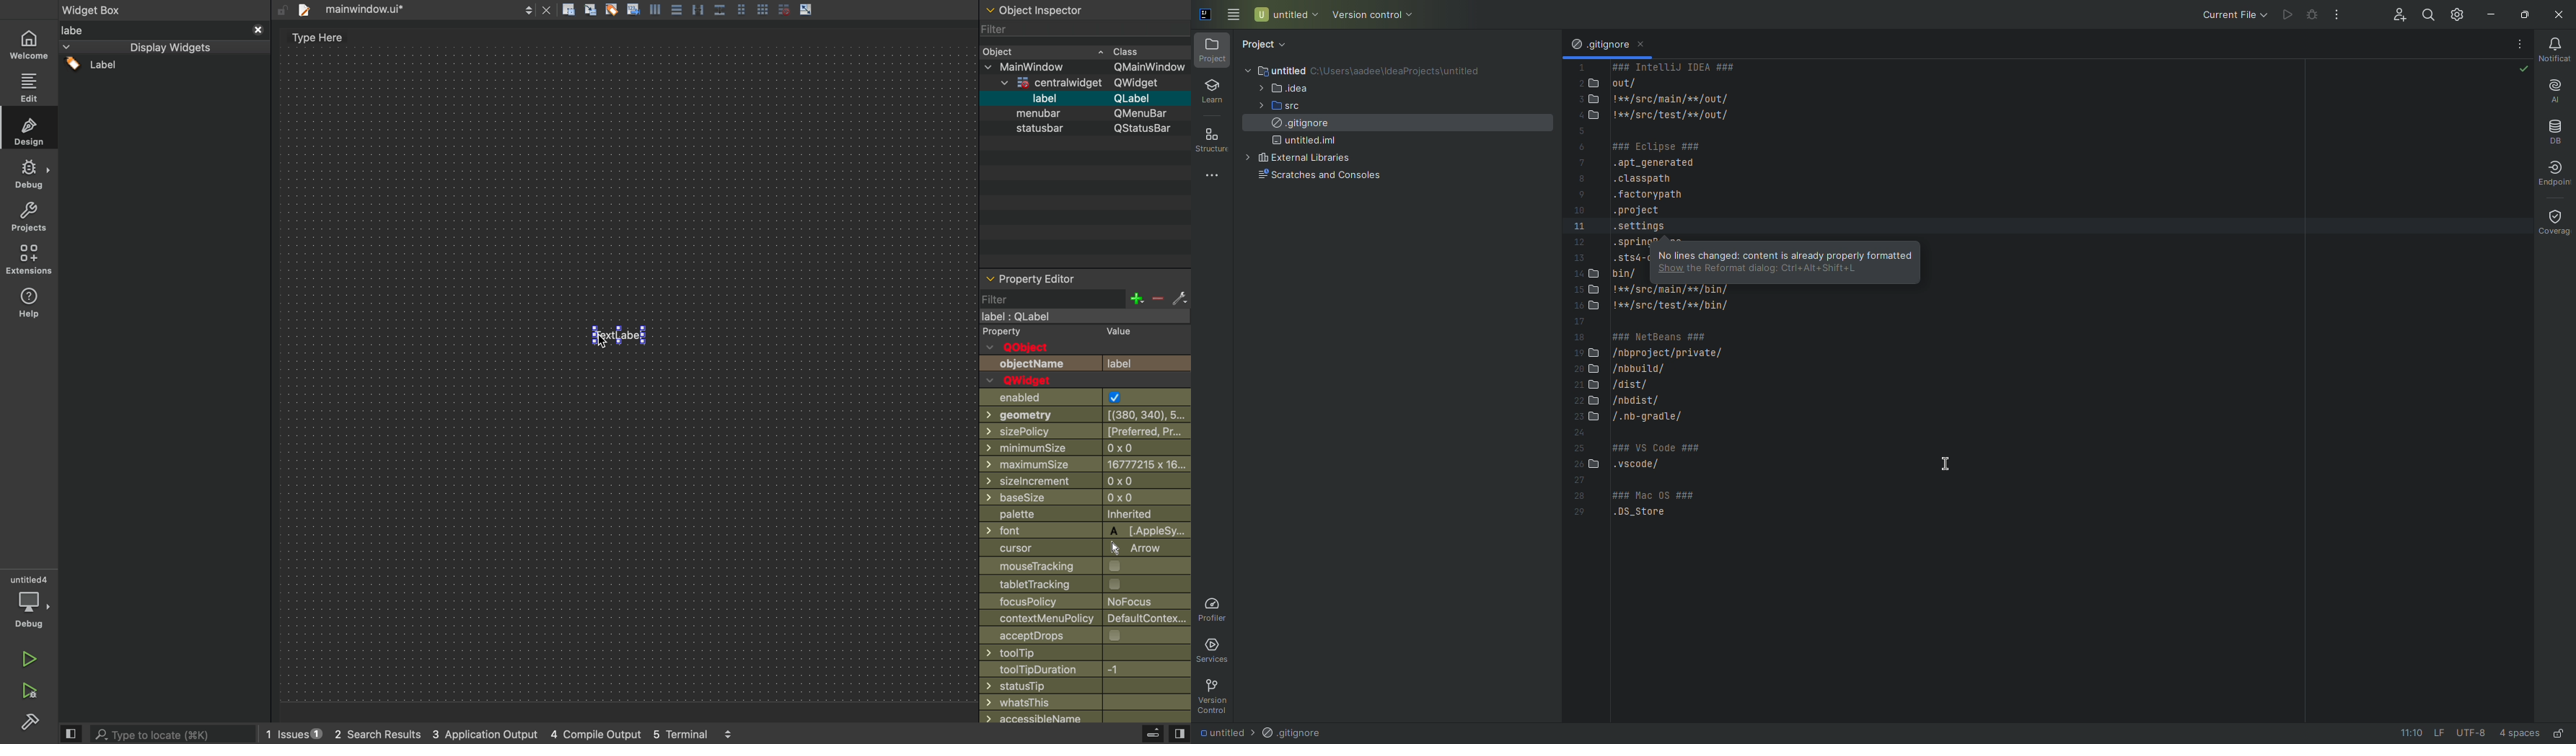  Describe the element at coordinates (522, 735) in the screenshot. I see `logs` at that location.